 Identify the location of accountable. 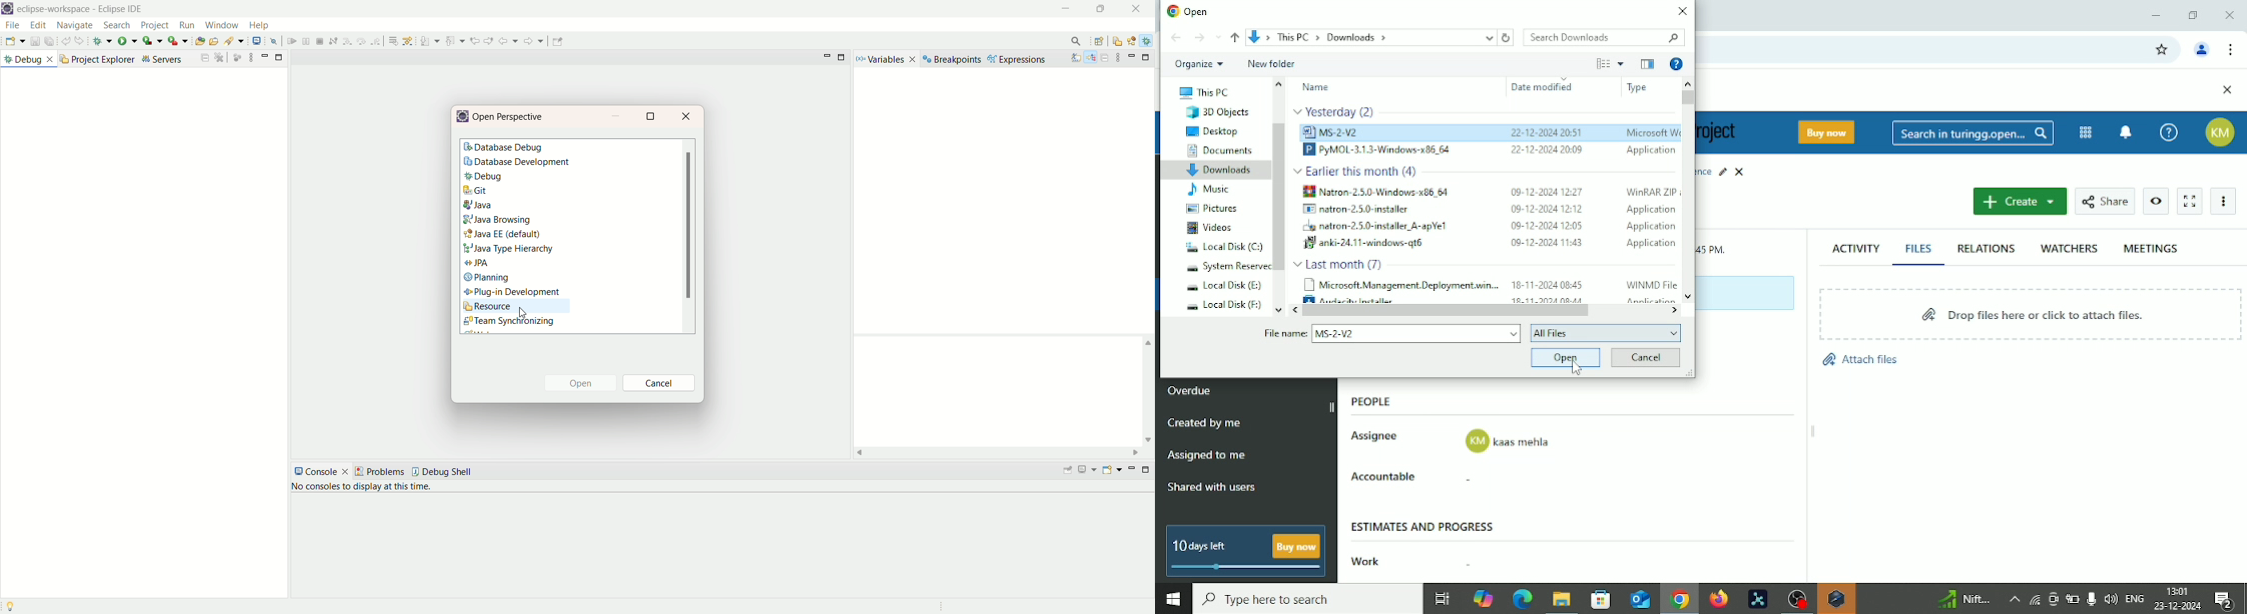
(1509, 481).